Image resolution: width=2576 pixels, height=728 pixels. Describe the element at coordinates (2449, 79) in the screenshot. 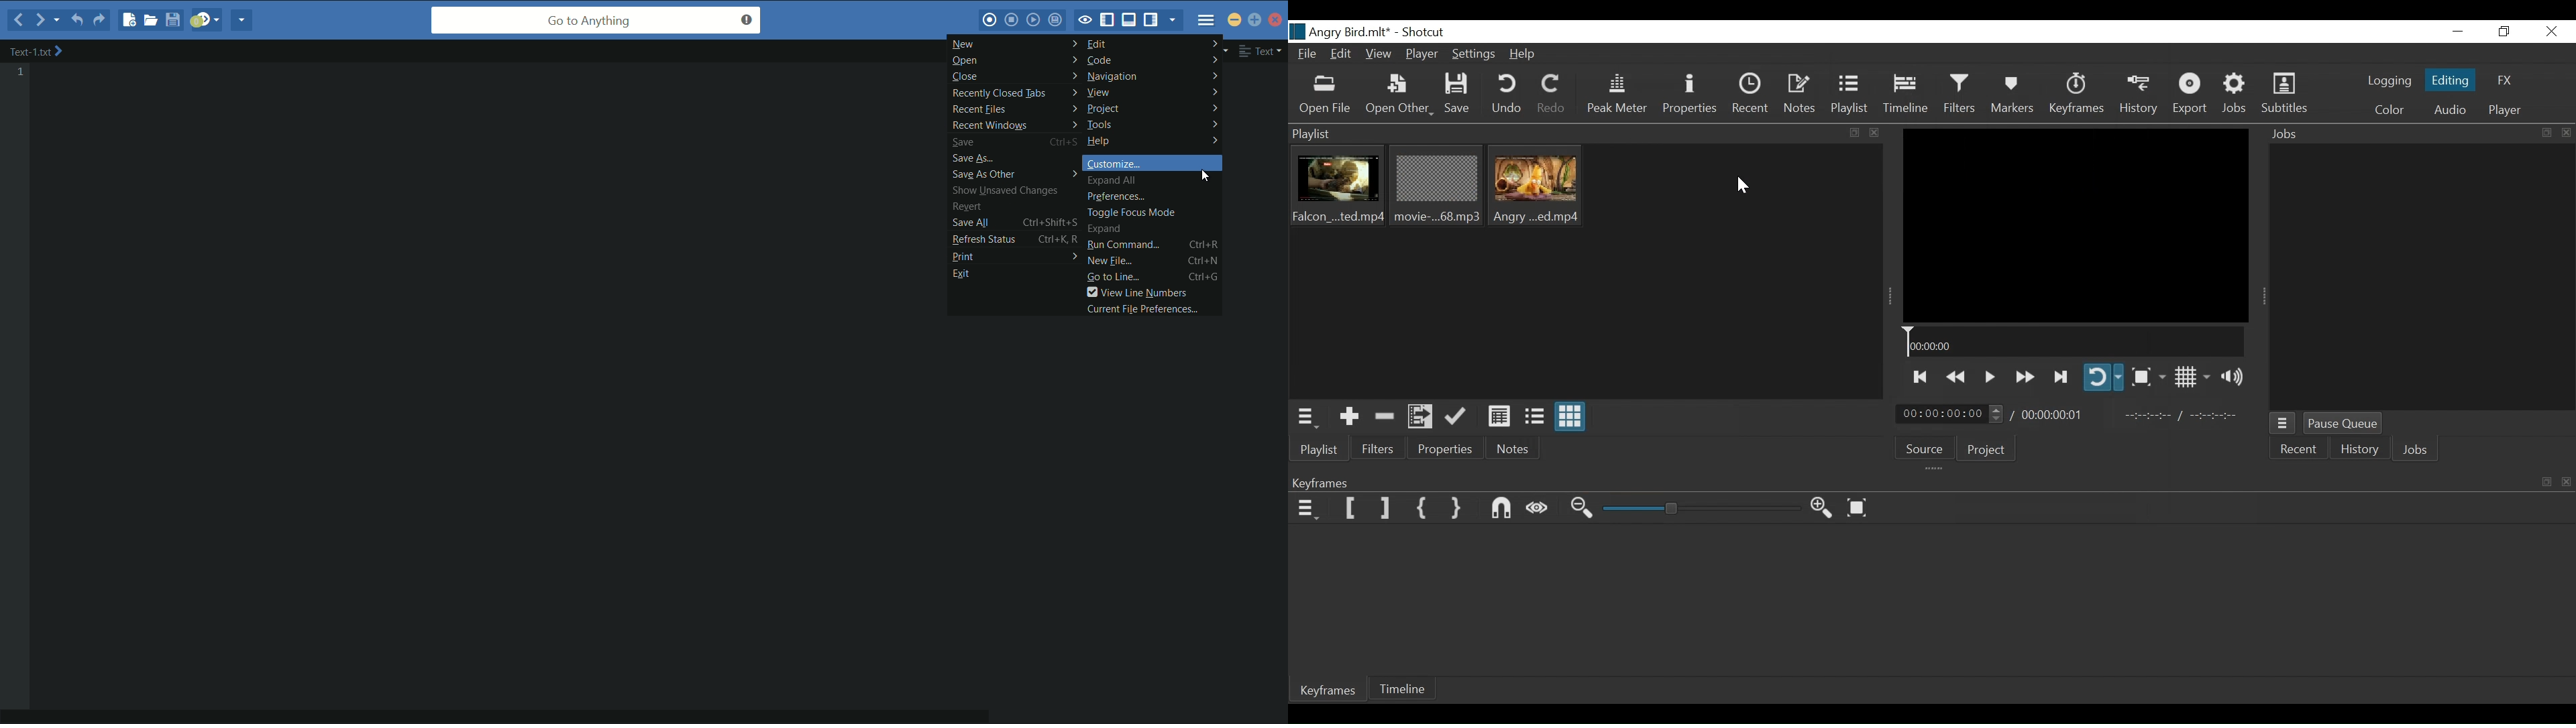

I see `Editing` at that location.